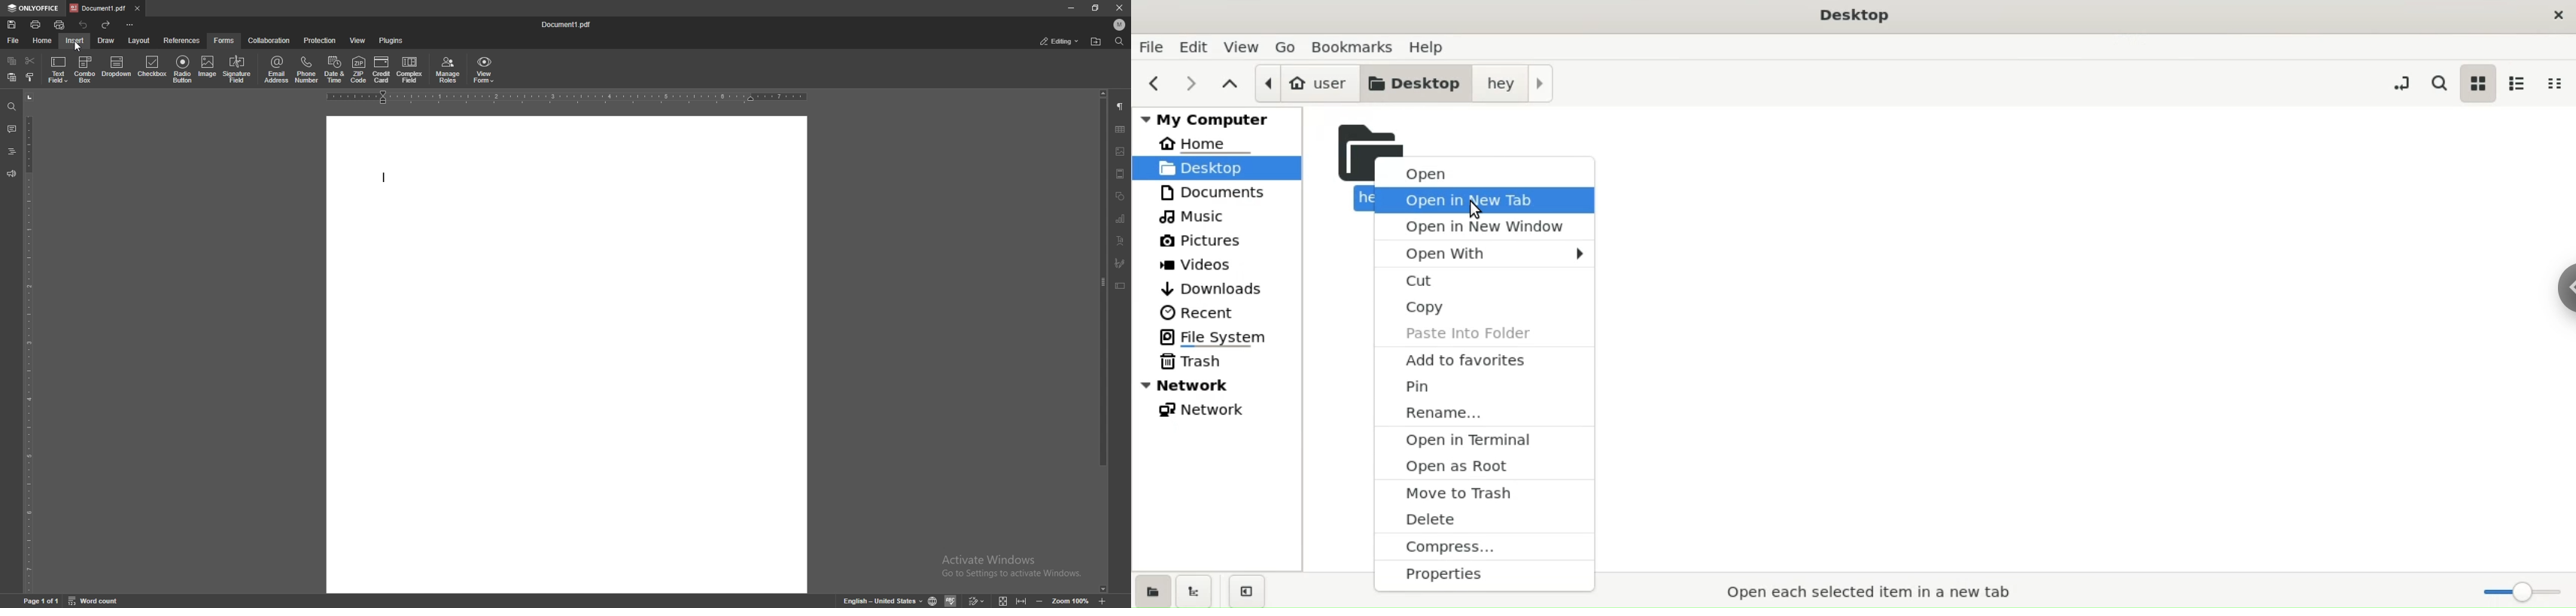 The width and height of the screenshot is (2576, 616). What do you see at coordinates (237, 70) in the screenshot?
I see `signature field` at bounding box center [237, 70].